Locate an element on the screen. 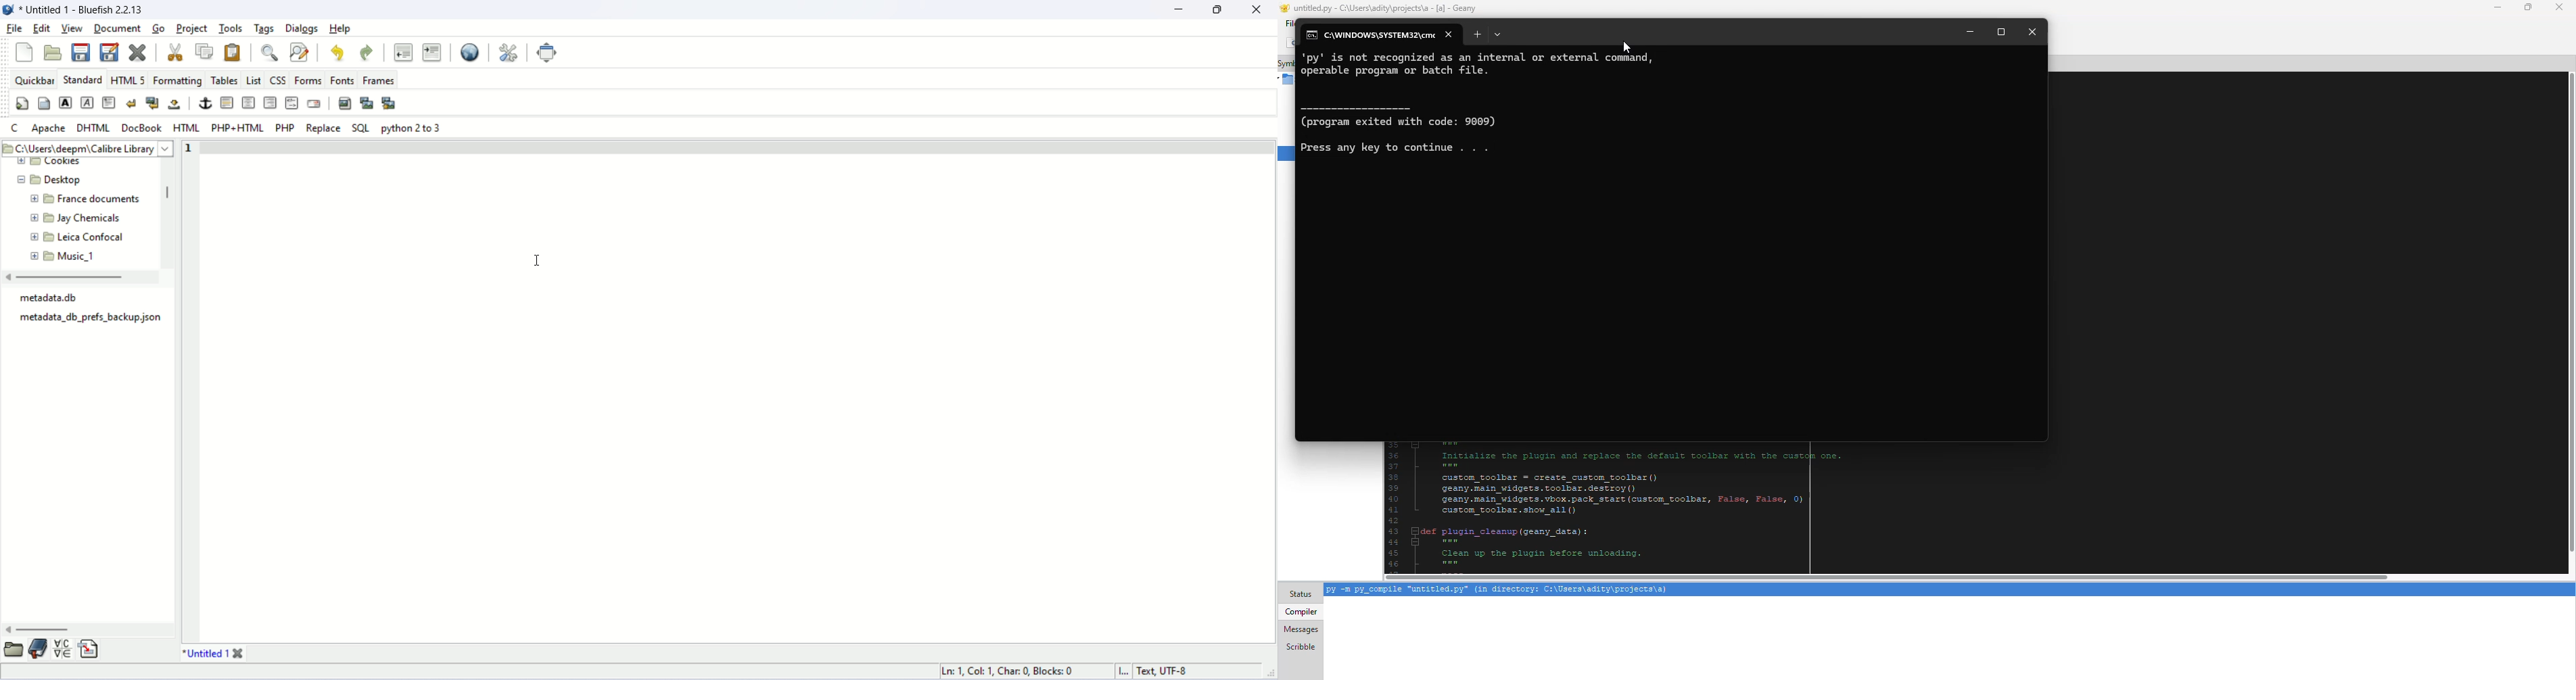  minimize is located at coordinates (2498, 8).